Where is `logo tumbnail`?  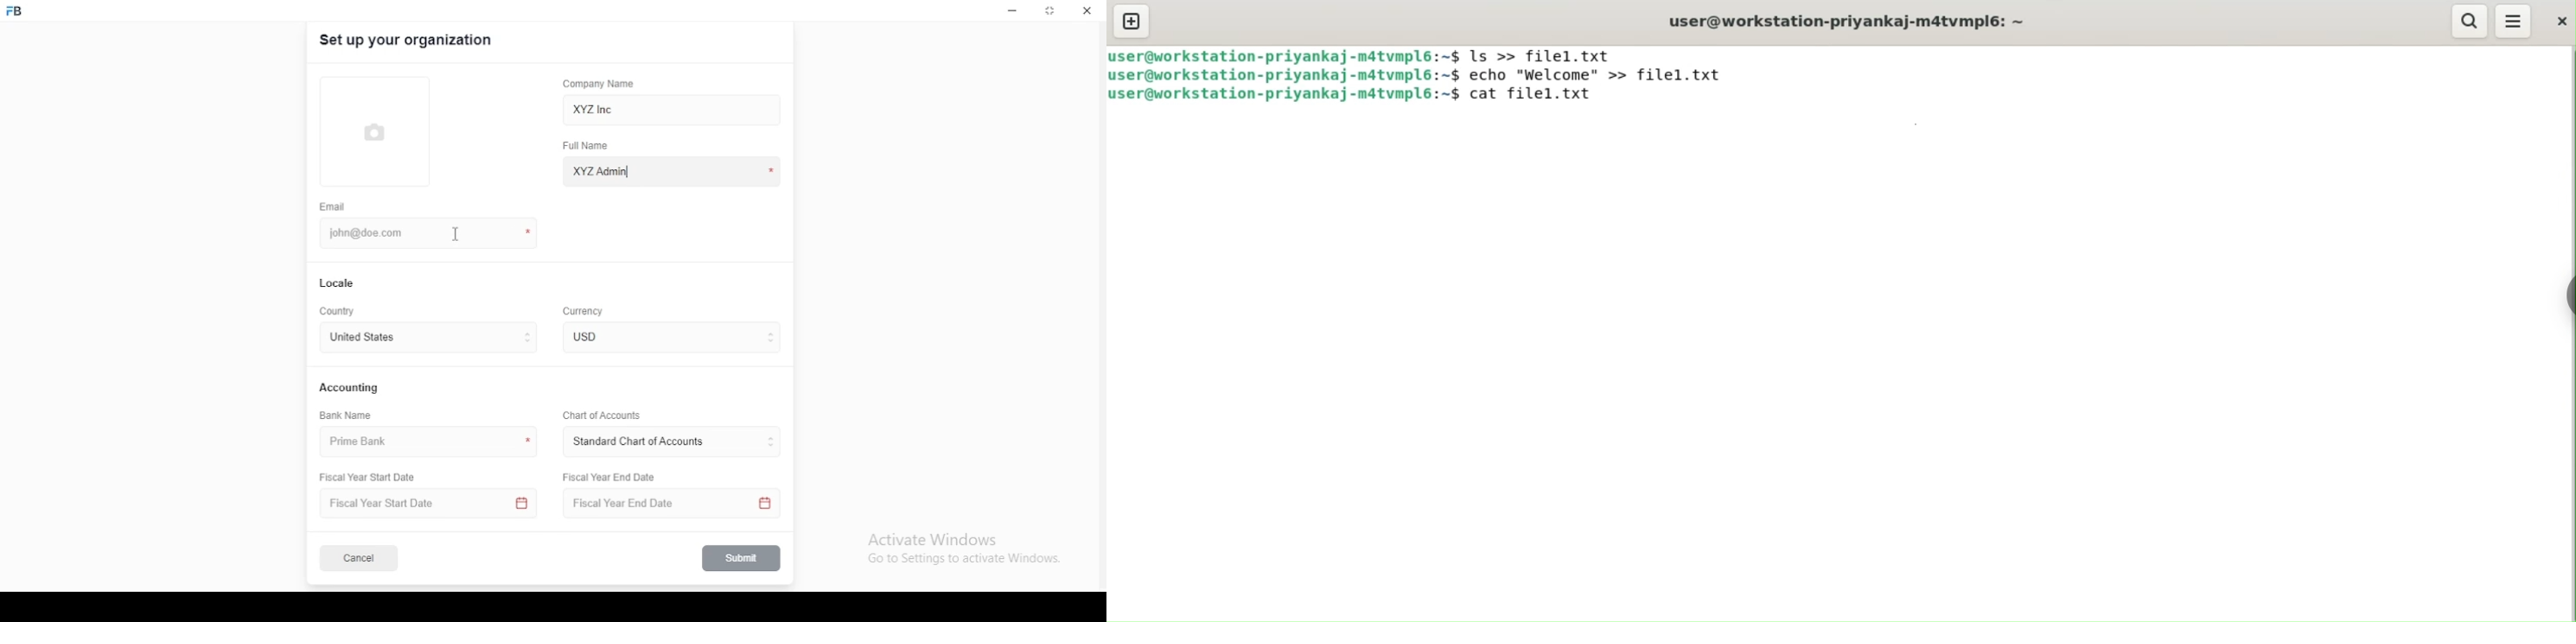
logo tumbnail is located at coordinates (375, 132).